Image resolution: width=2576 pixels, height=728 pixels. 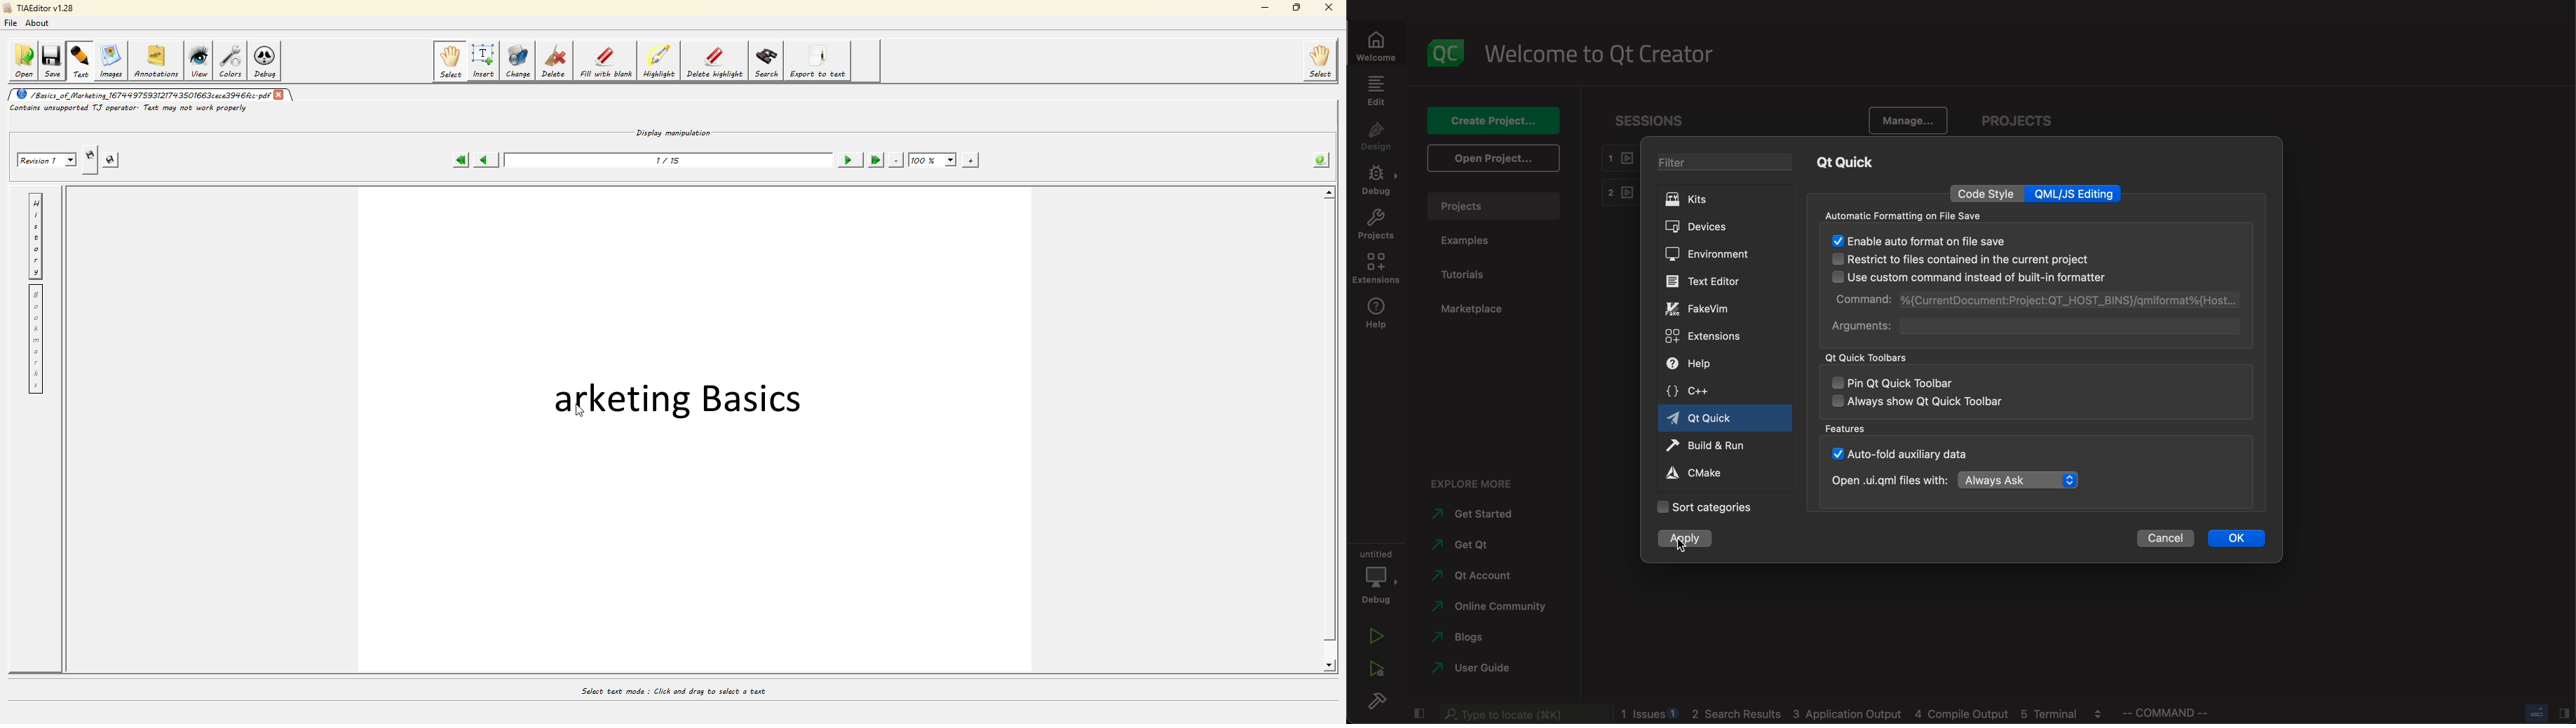 What do you see at coordinates (1959, 260) in the screenshot?
I see `restrict ` at bounding box center [1959, 260].